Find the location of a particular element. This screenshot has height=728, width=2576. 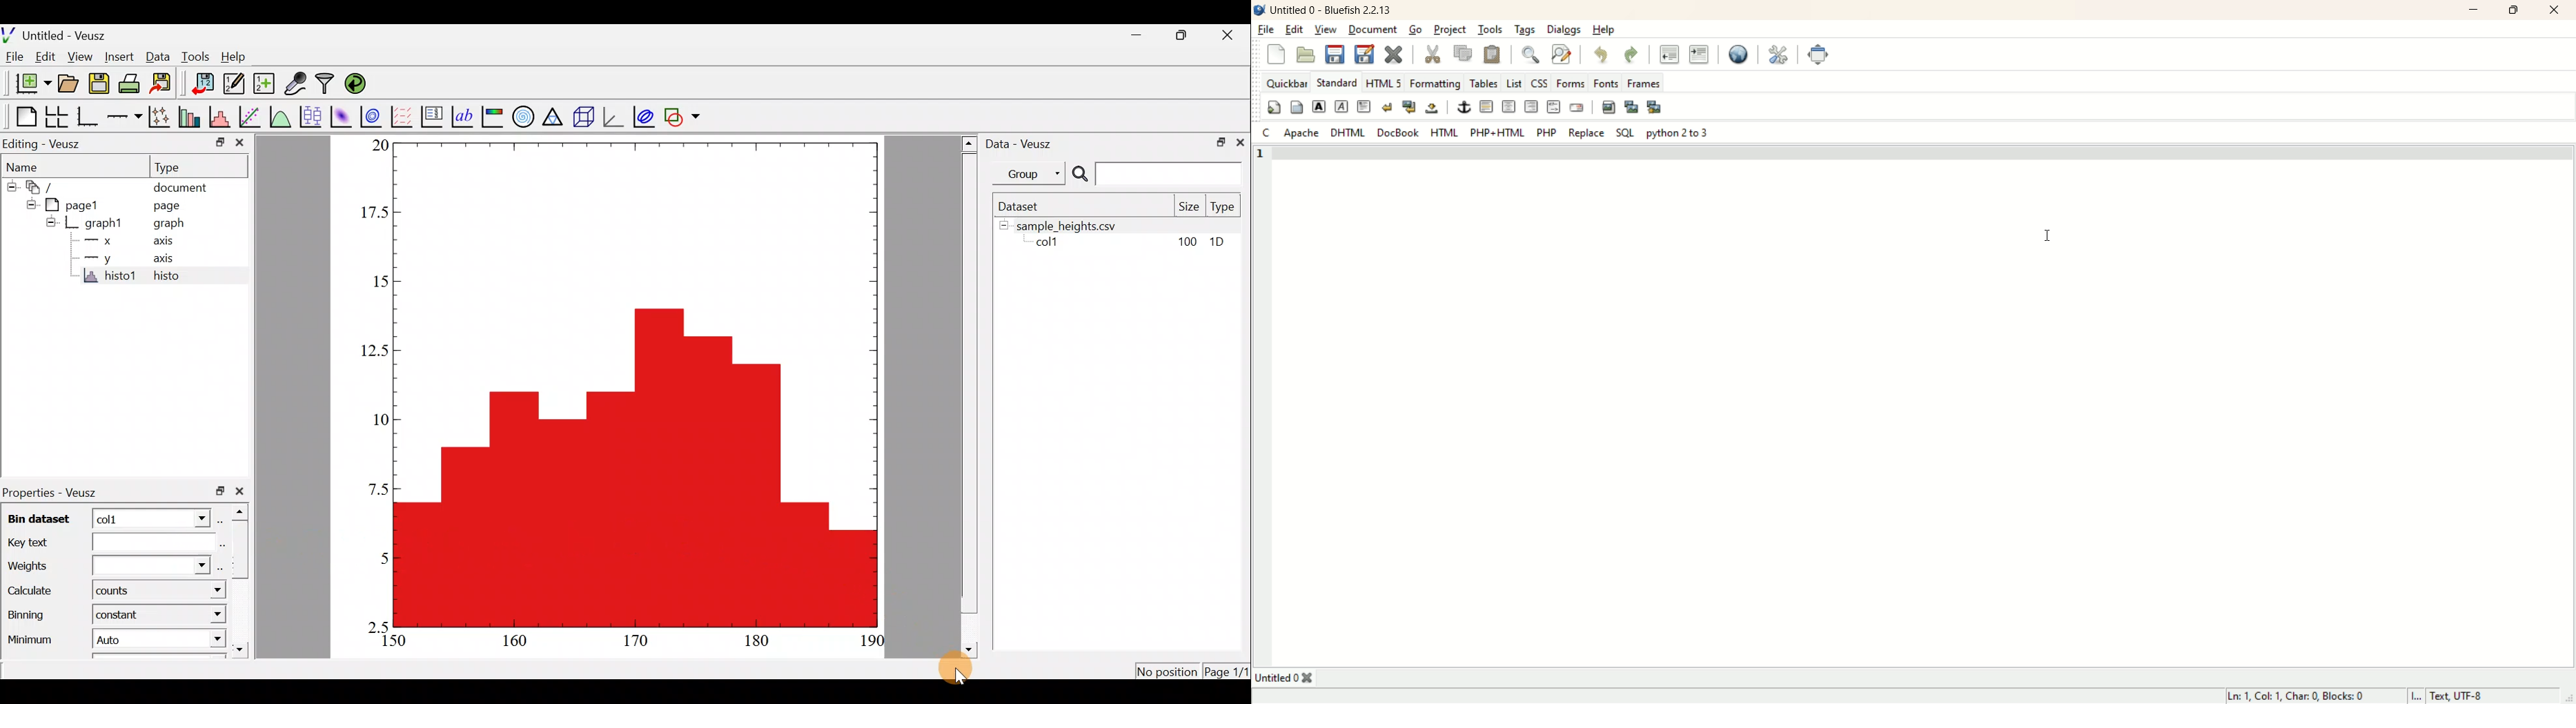

python 2 to 3 is located at coordinates (1680, 133).